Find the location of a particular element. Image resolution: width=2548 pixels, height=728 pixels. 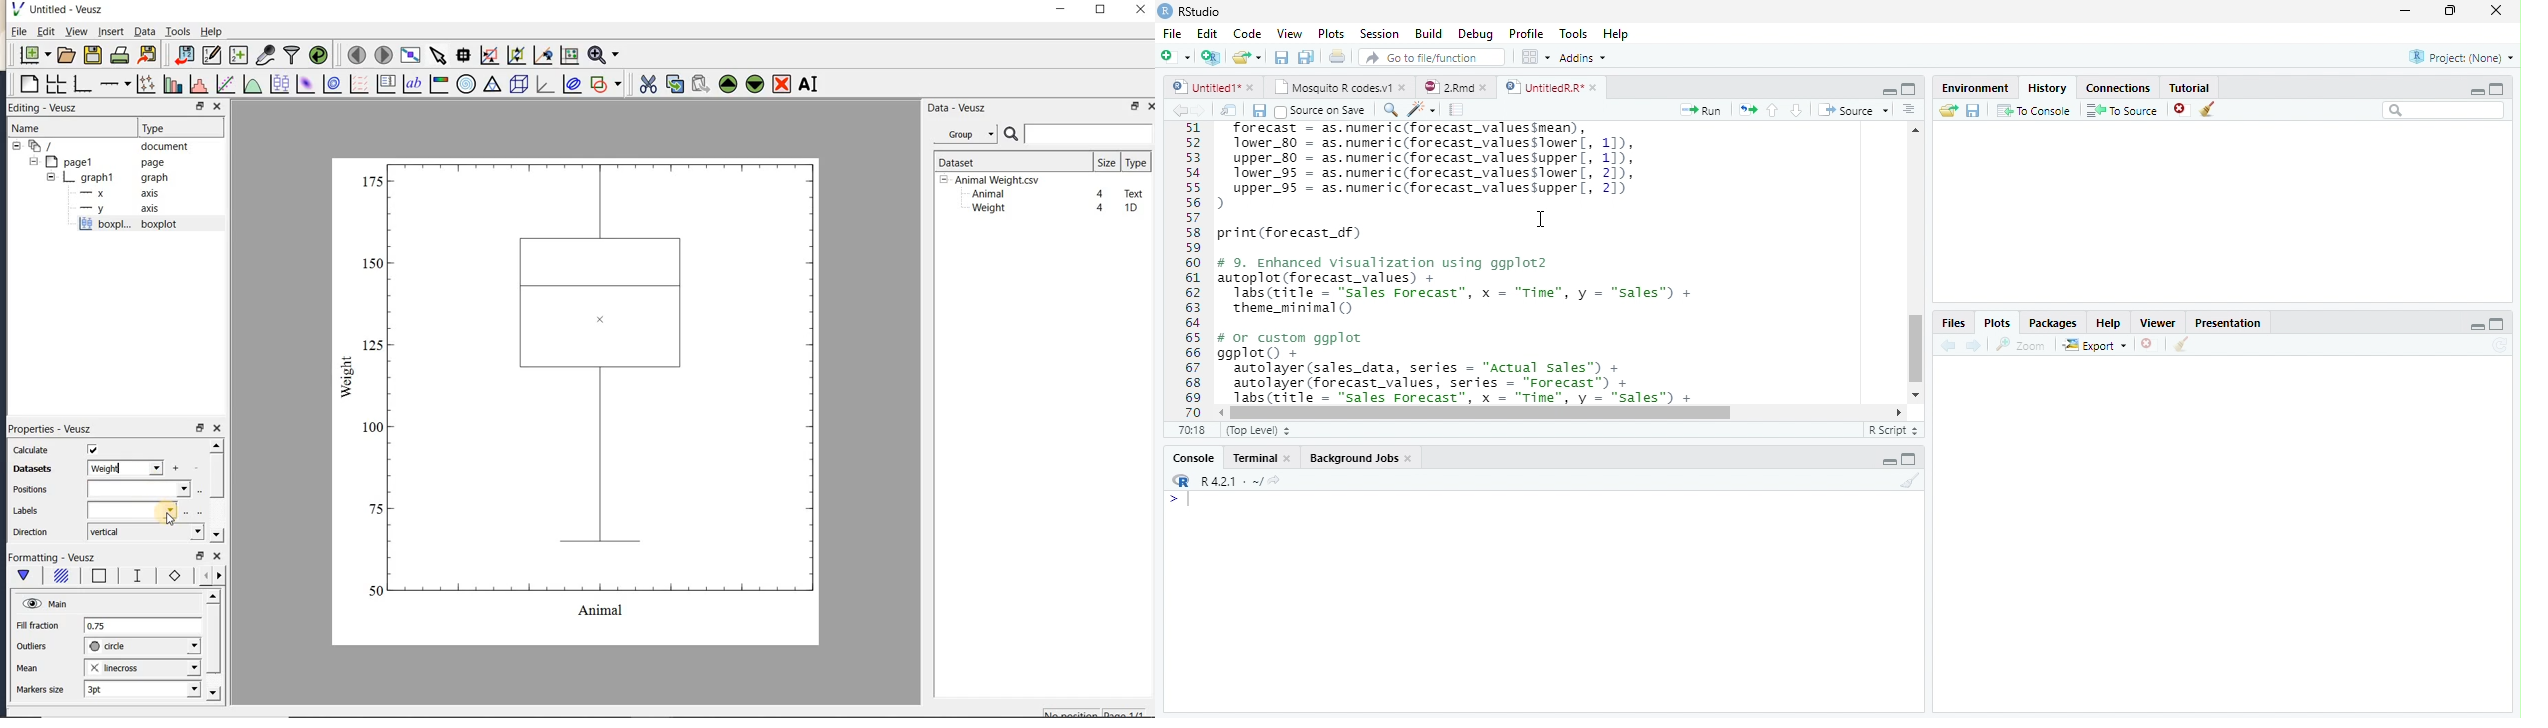

forecast = as.numeric(forecast_values$mean),

Tower_80 = as. numeric(forecast_valuesSlower[, 11),

upper_80 = as. numeric (forecast_valuesSupper[, 11,

Tower_95 = as. numeric(forecast_valuesSlower[, 21),

upper_95 = as. numeric (forecast_valuessupper[, 21)
b} is located at coordinates (1446, 166).